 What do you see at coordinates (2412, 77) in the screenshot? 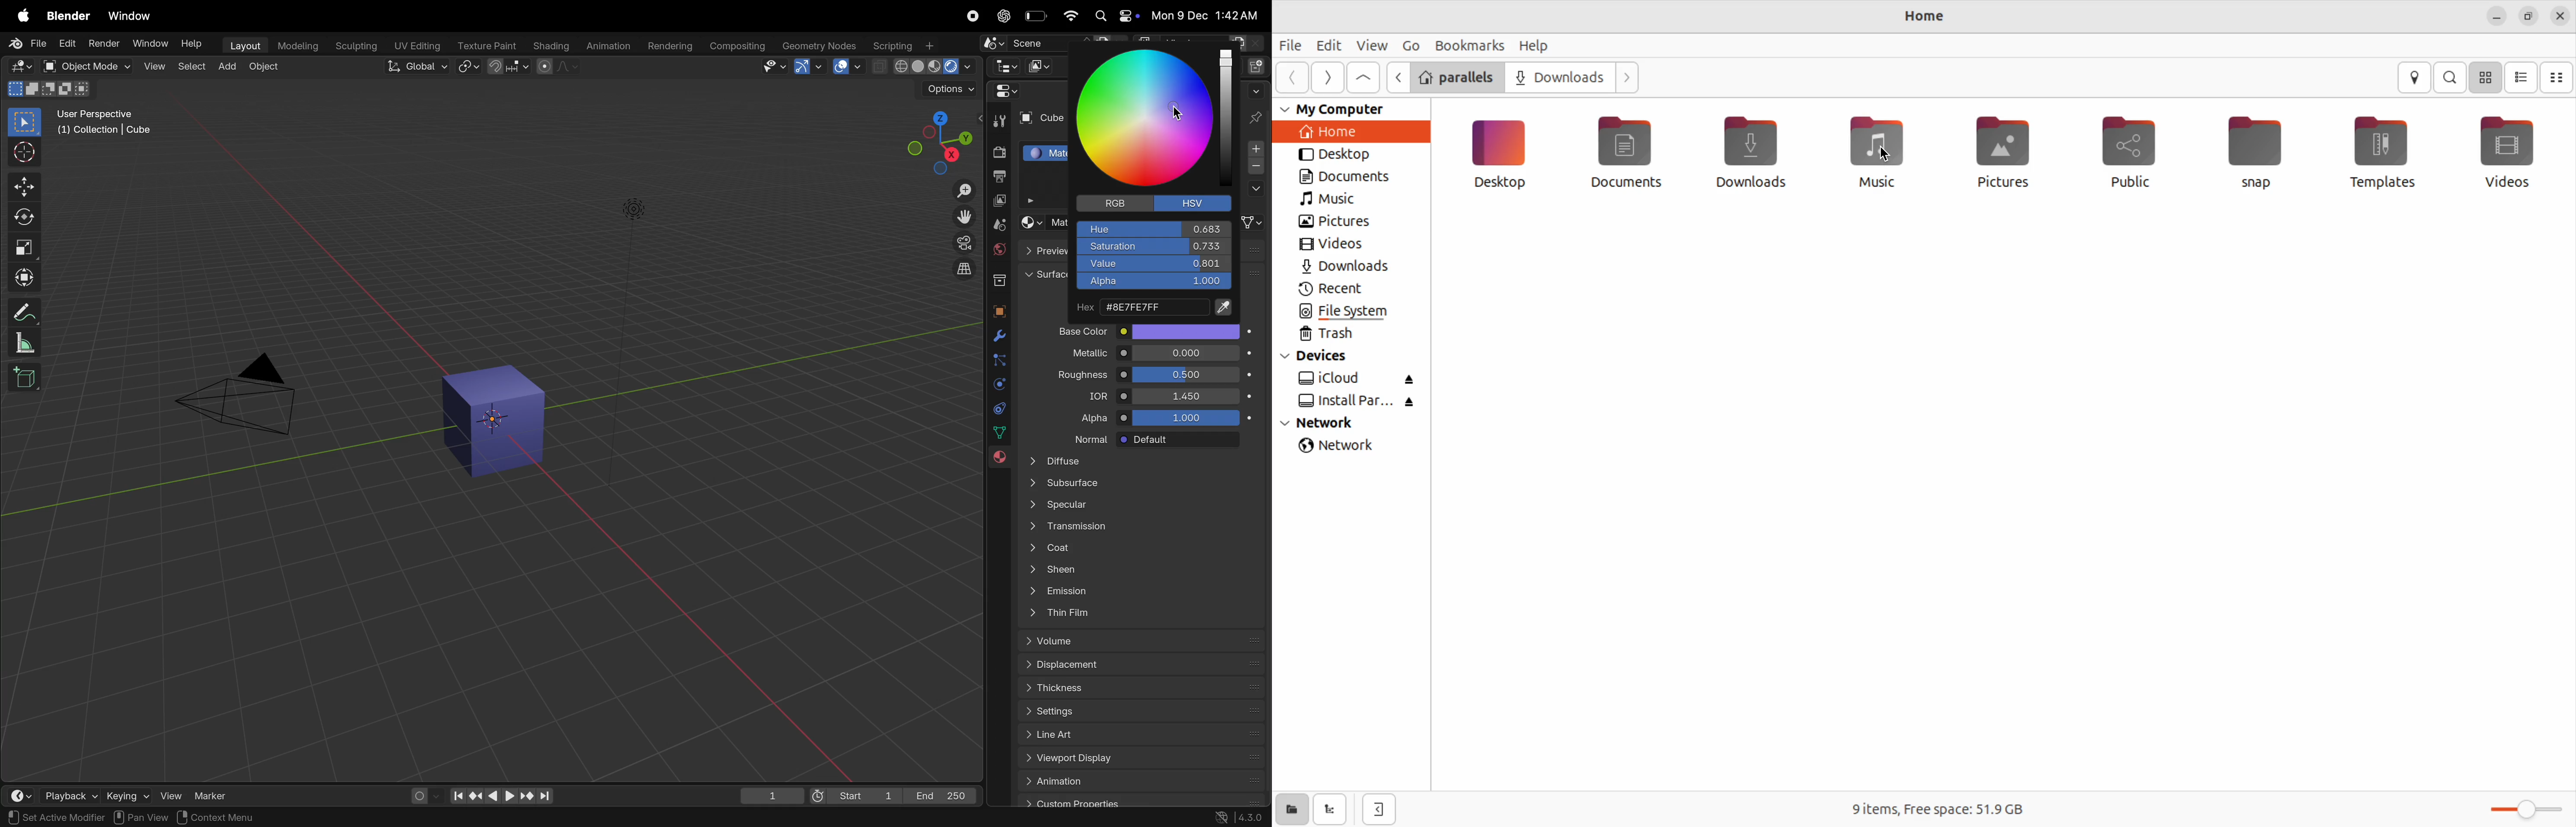
I see `location` at bounding box center [2412, 77].